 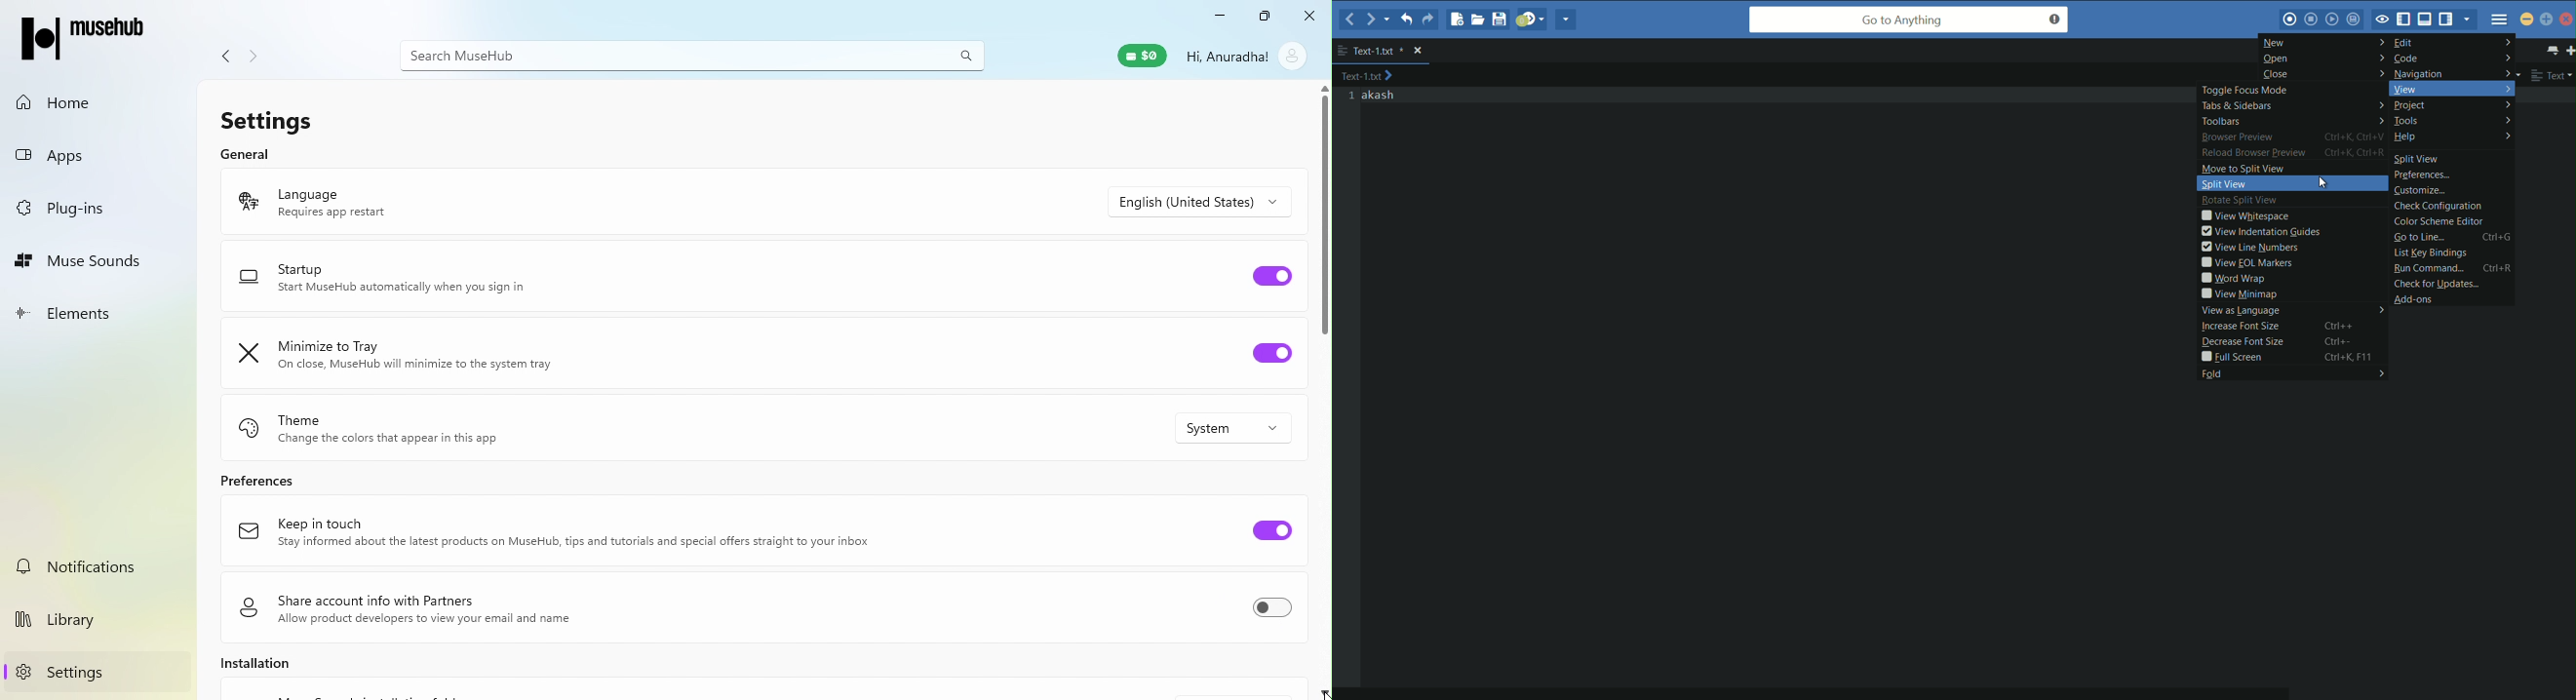 What do you see at coordinates (2294, 168) in the screenshot?
I see `move to split view` at bounding box center [2294, 168].